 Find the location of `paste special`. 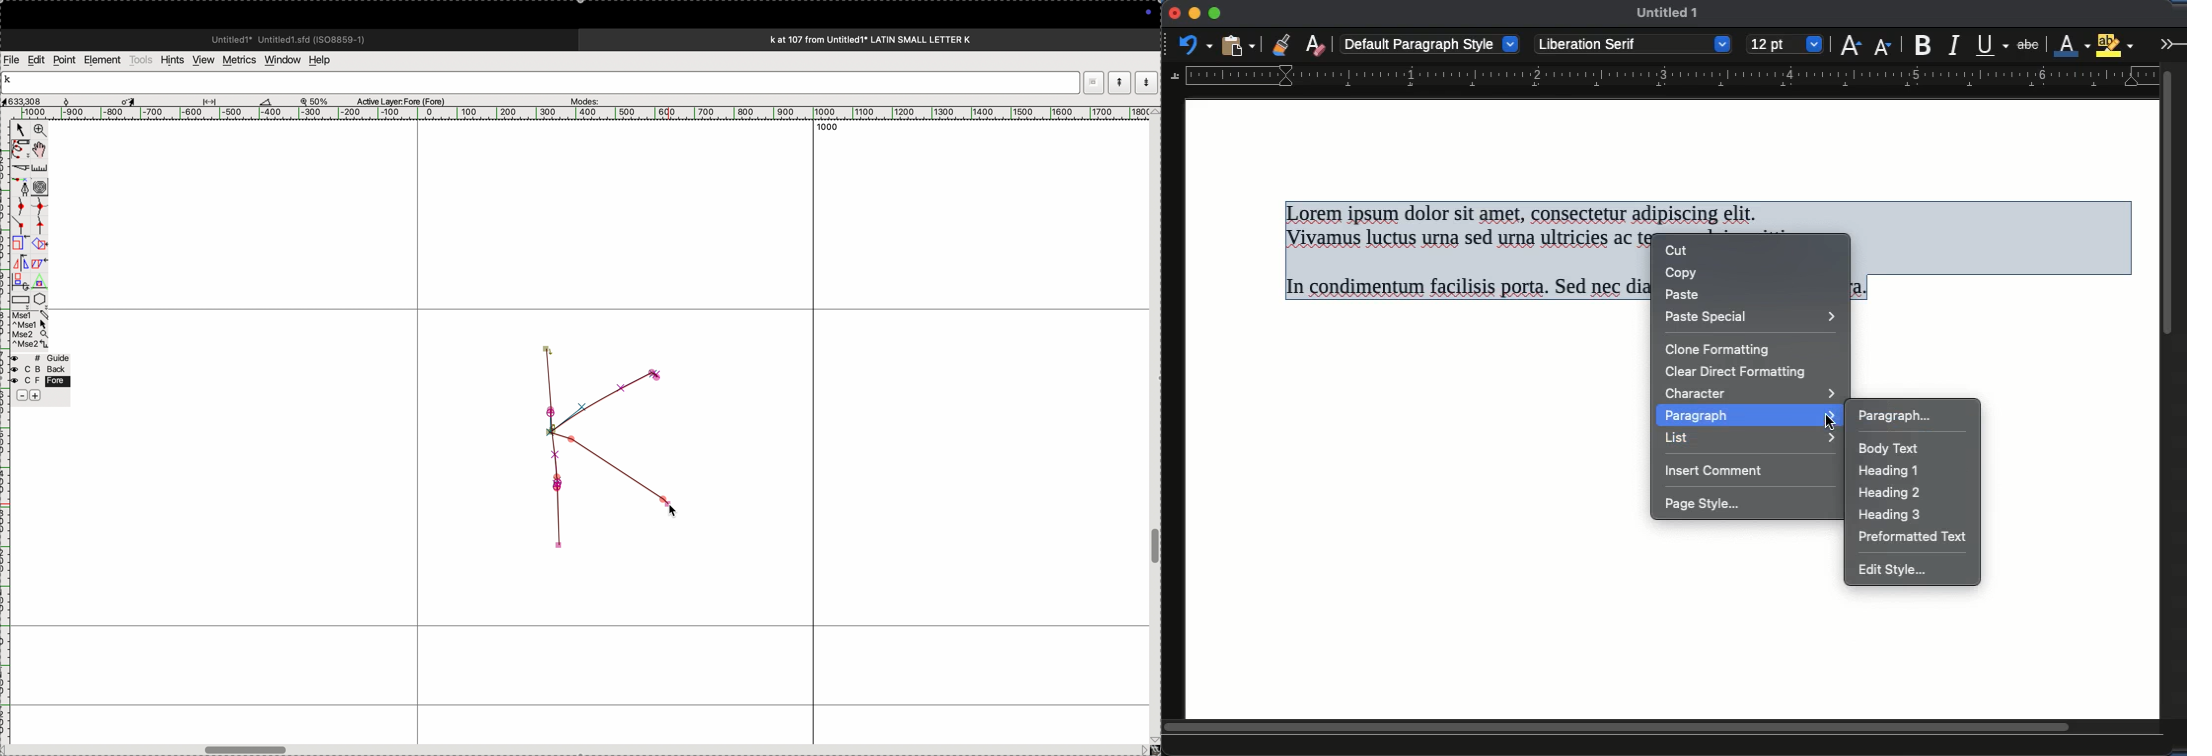

paste special is located at coordinates (1753, 317).